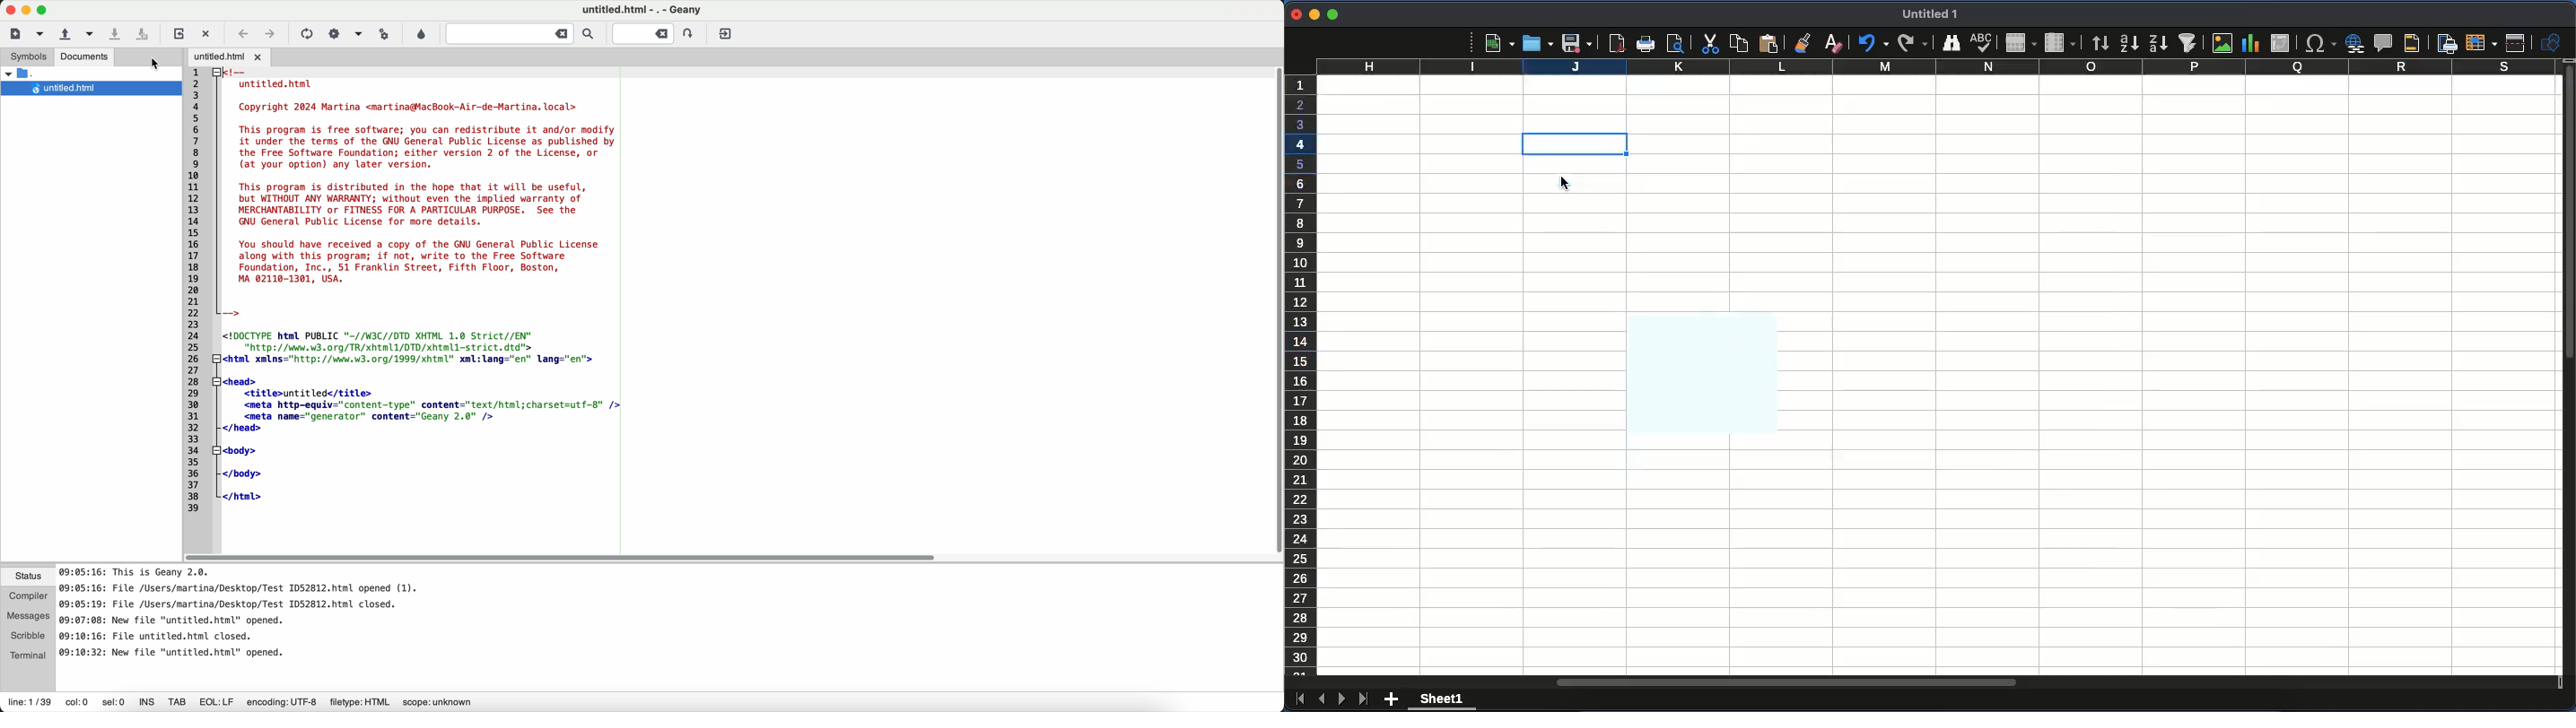 The height and width of the screenshot is (728, 2576). I want to click on build the current file, so click(336, 36).